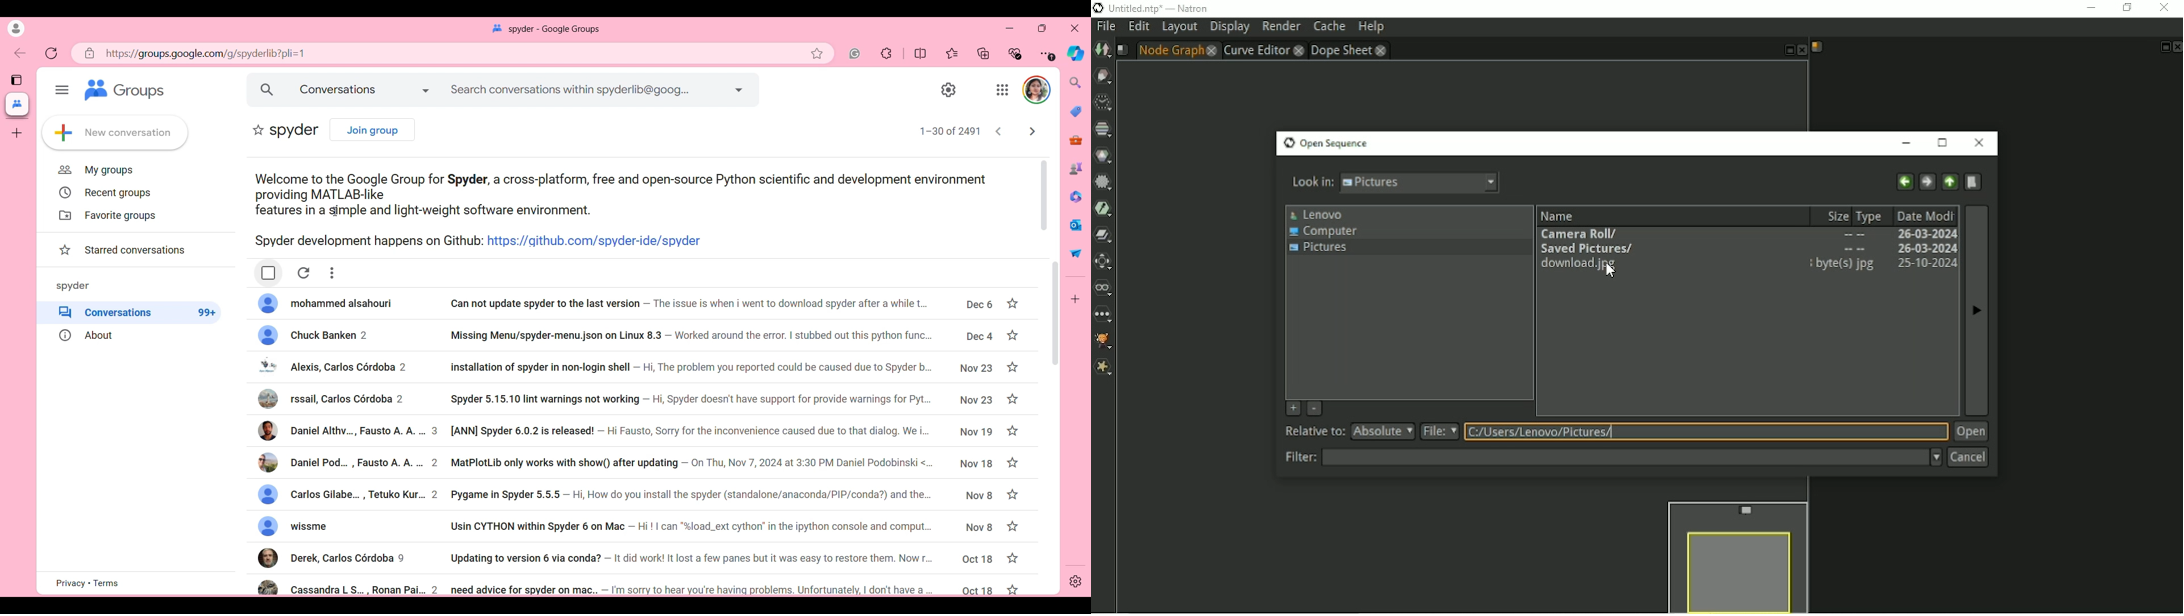 The height and width of the screenshot is (616, 2184). What do you see at coordinates (921, 53) in the screenshot?
I see `Split screen` at bounding box center [921, 53].